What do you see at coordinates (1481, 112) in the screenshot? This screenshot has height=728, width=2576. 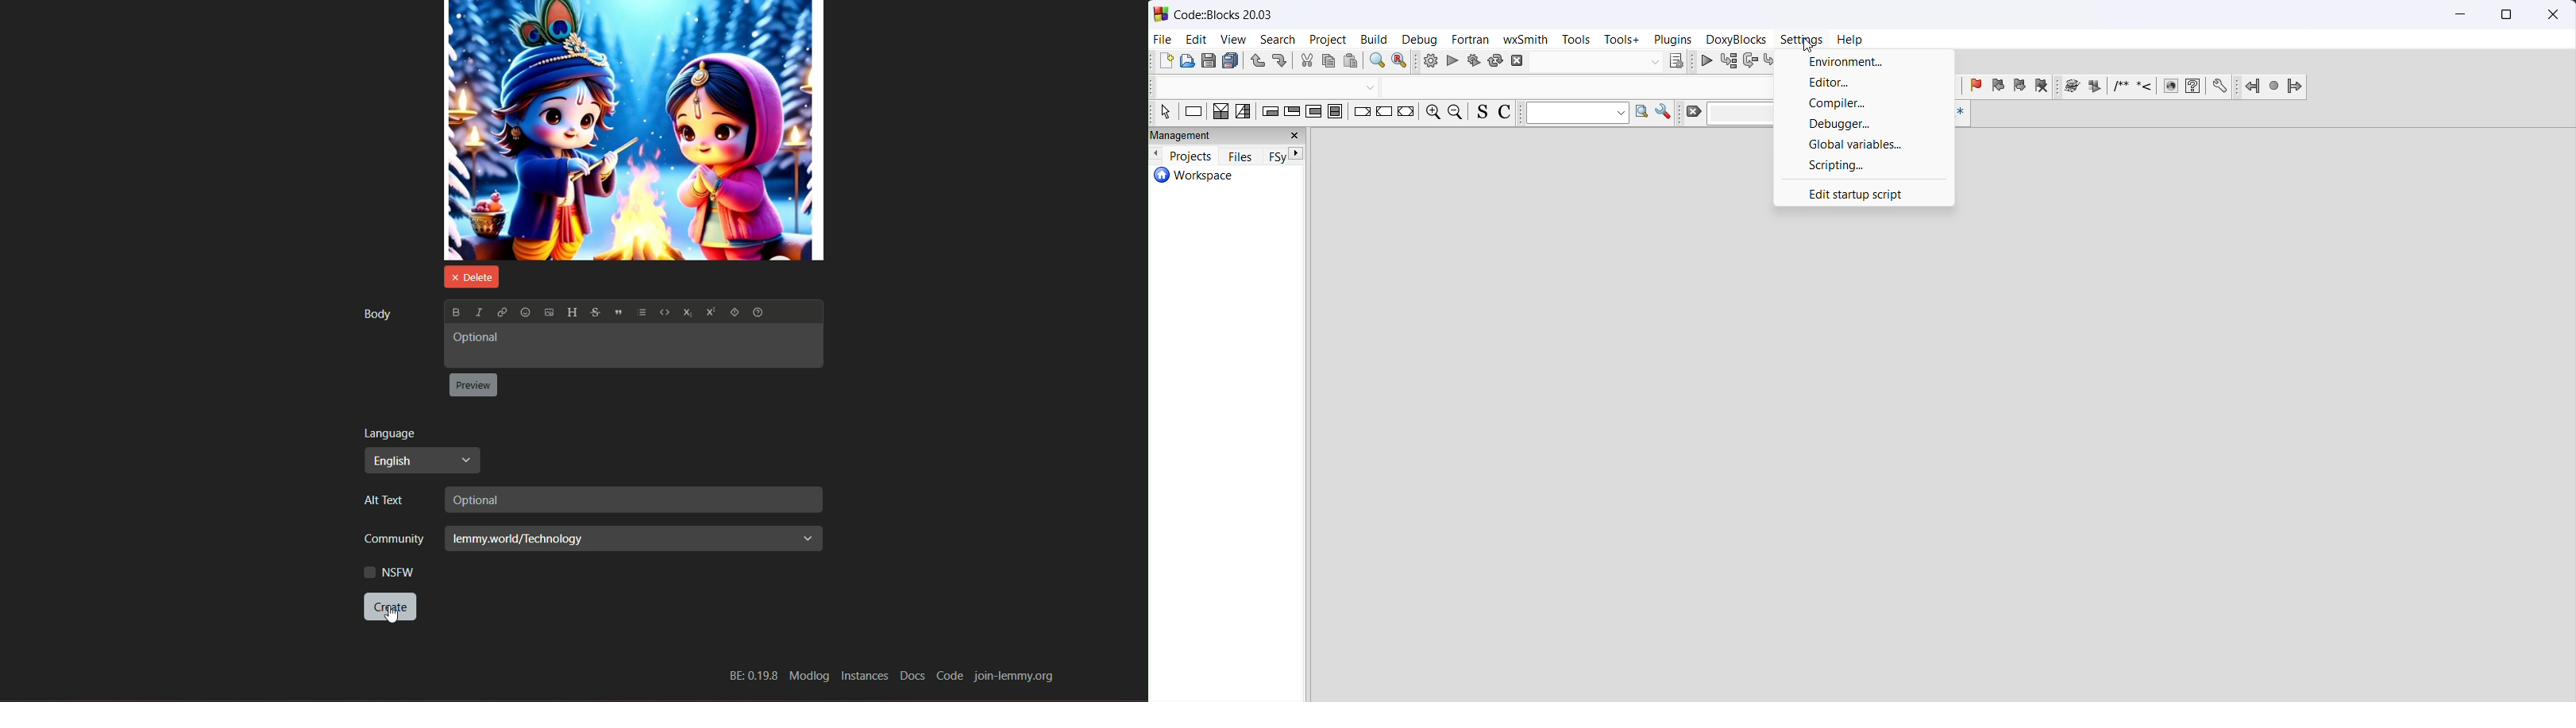 I see `toggle source` at bounding box center [1481, 112].